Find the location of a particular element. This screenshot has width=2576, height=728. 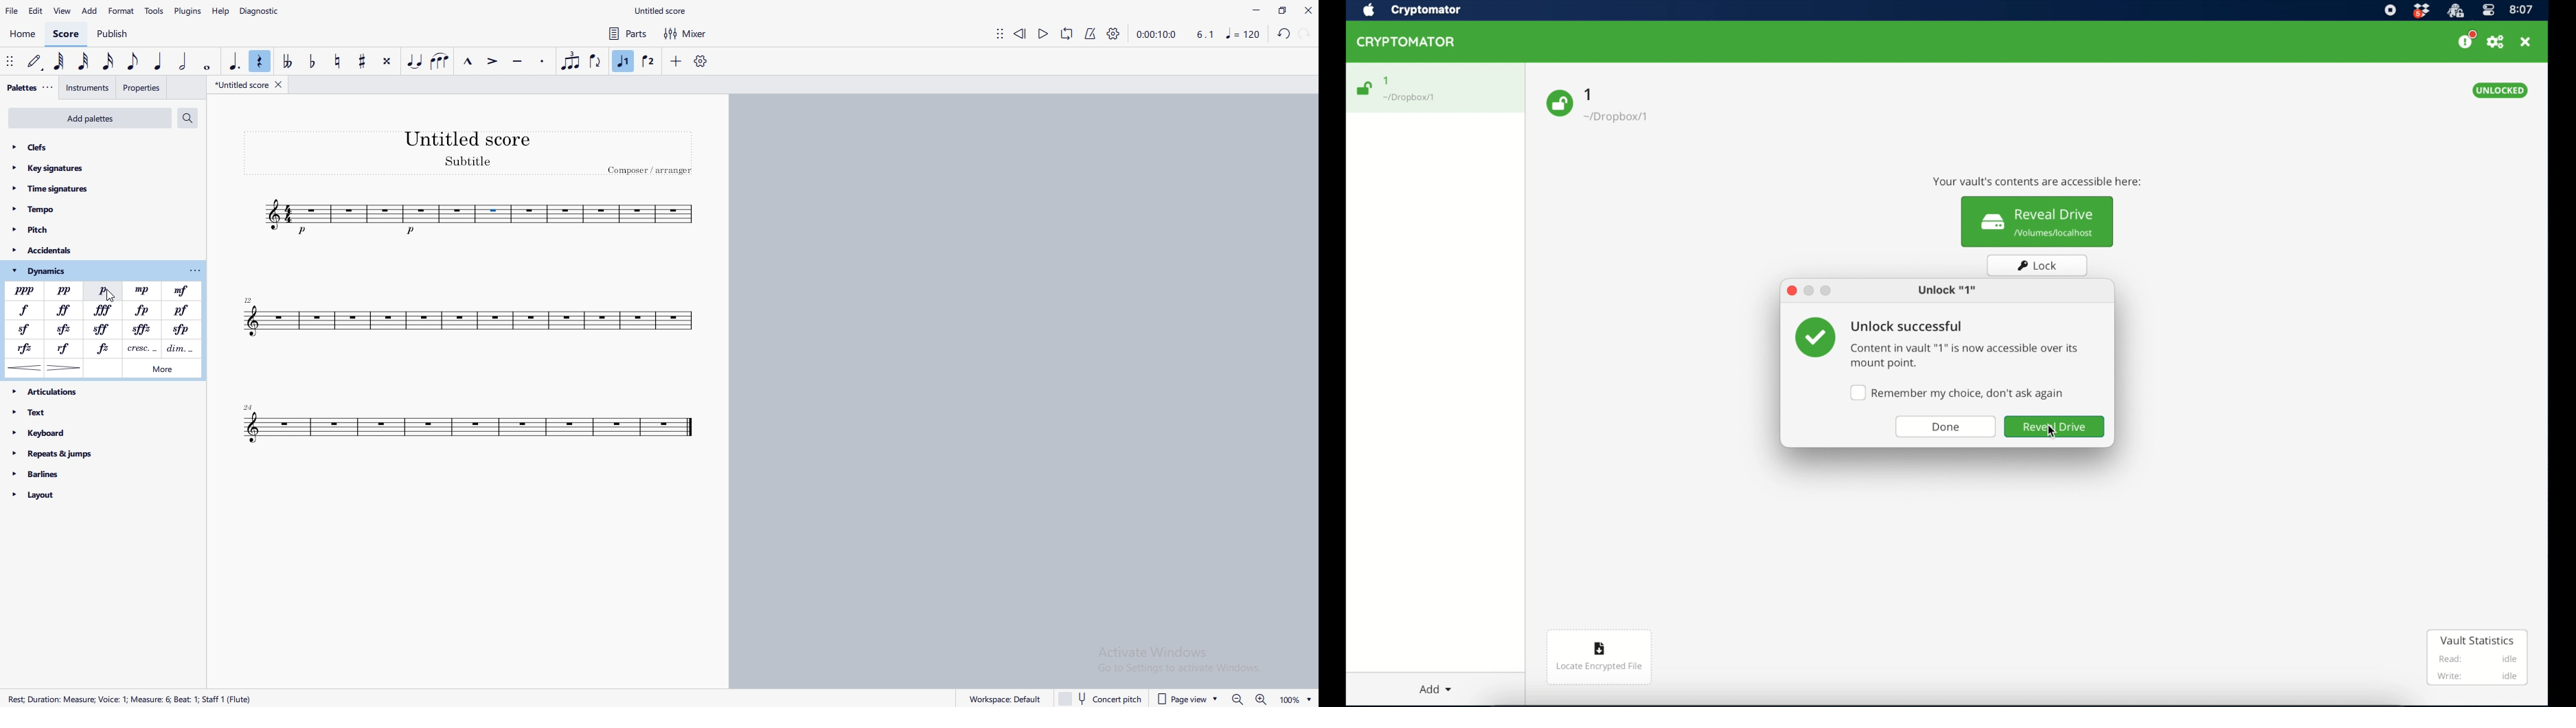

workplace default is located at coordinates (995, 694).